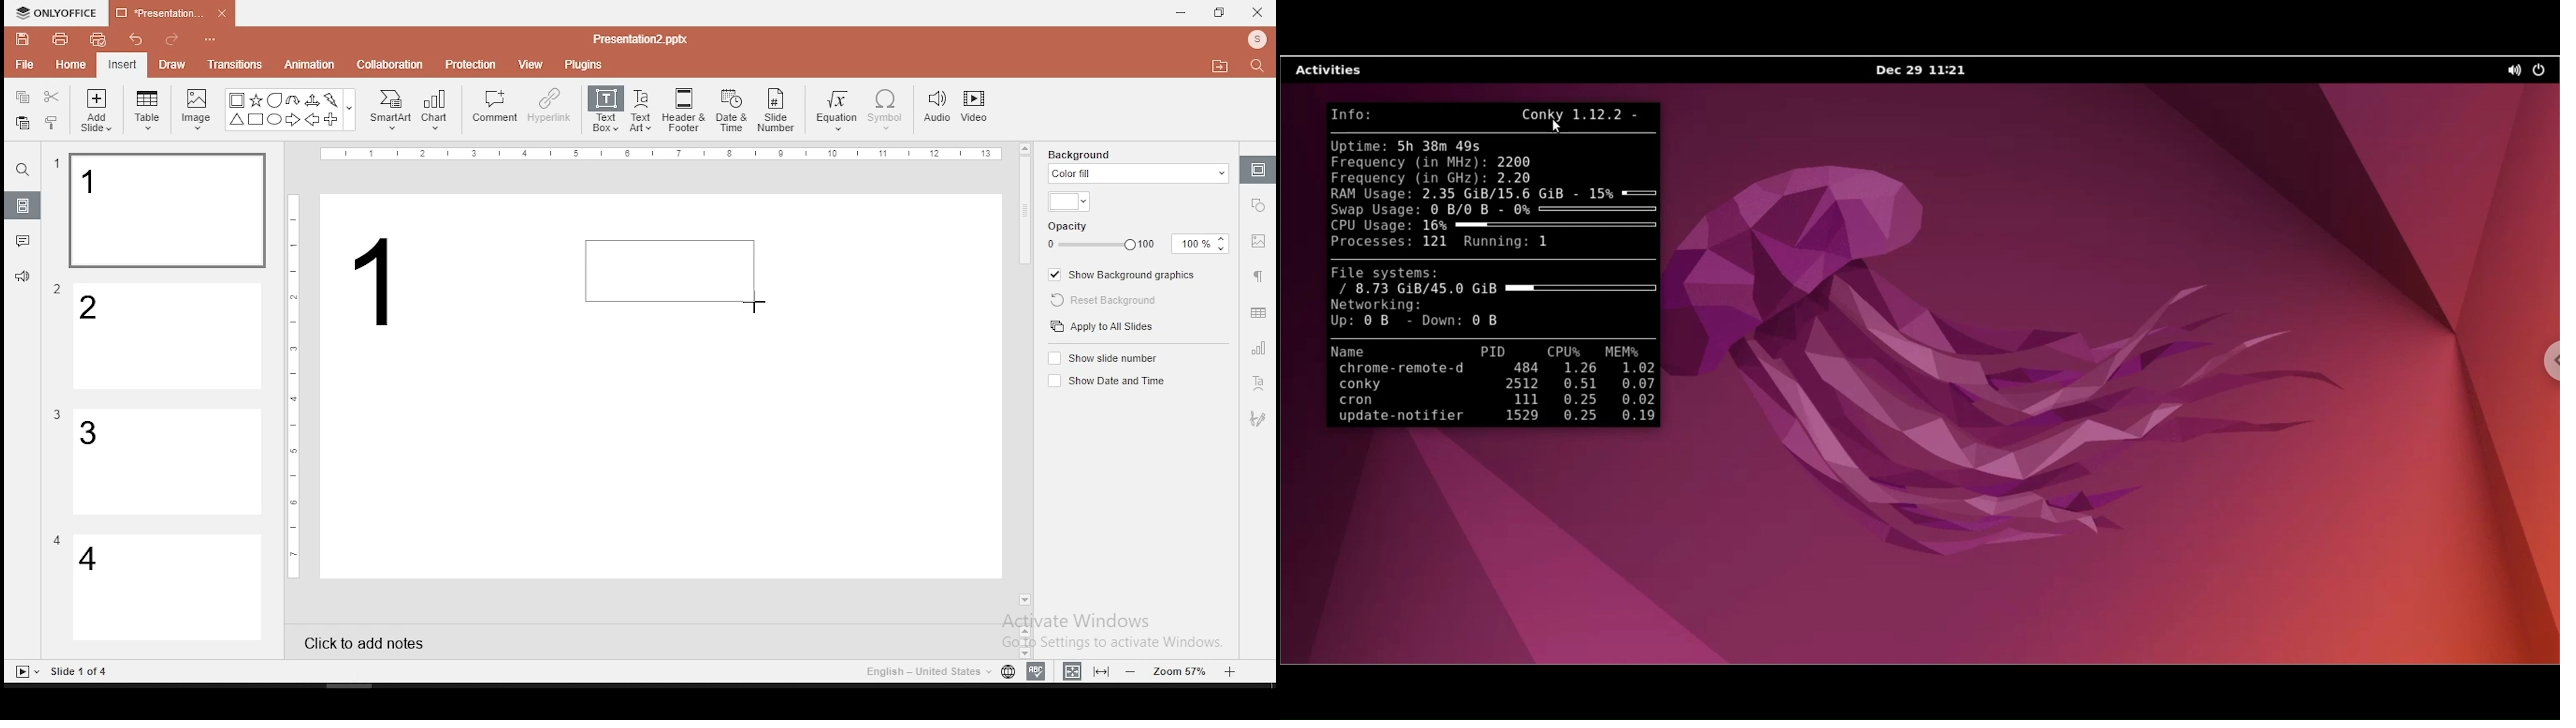  I want to click on quick print, so click(98, 39).